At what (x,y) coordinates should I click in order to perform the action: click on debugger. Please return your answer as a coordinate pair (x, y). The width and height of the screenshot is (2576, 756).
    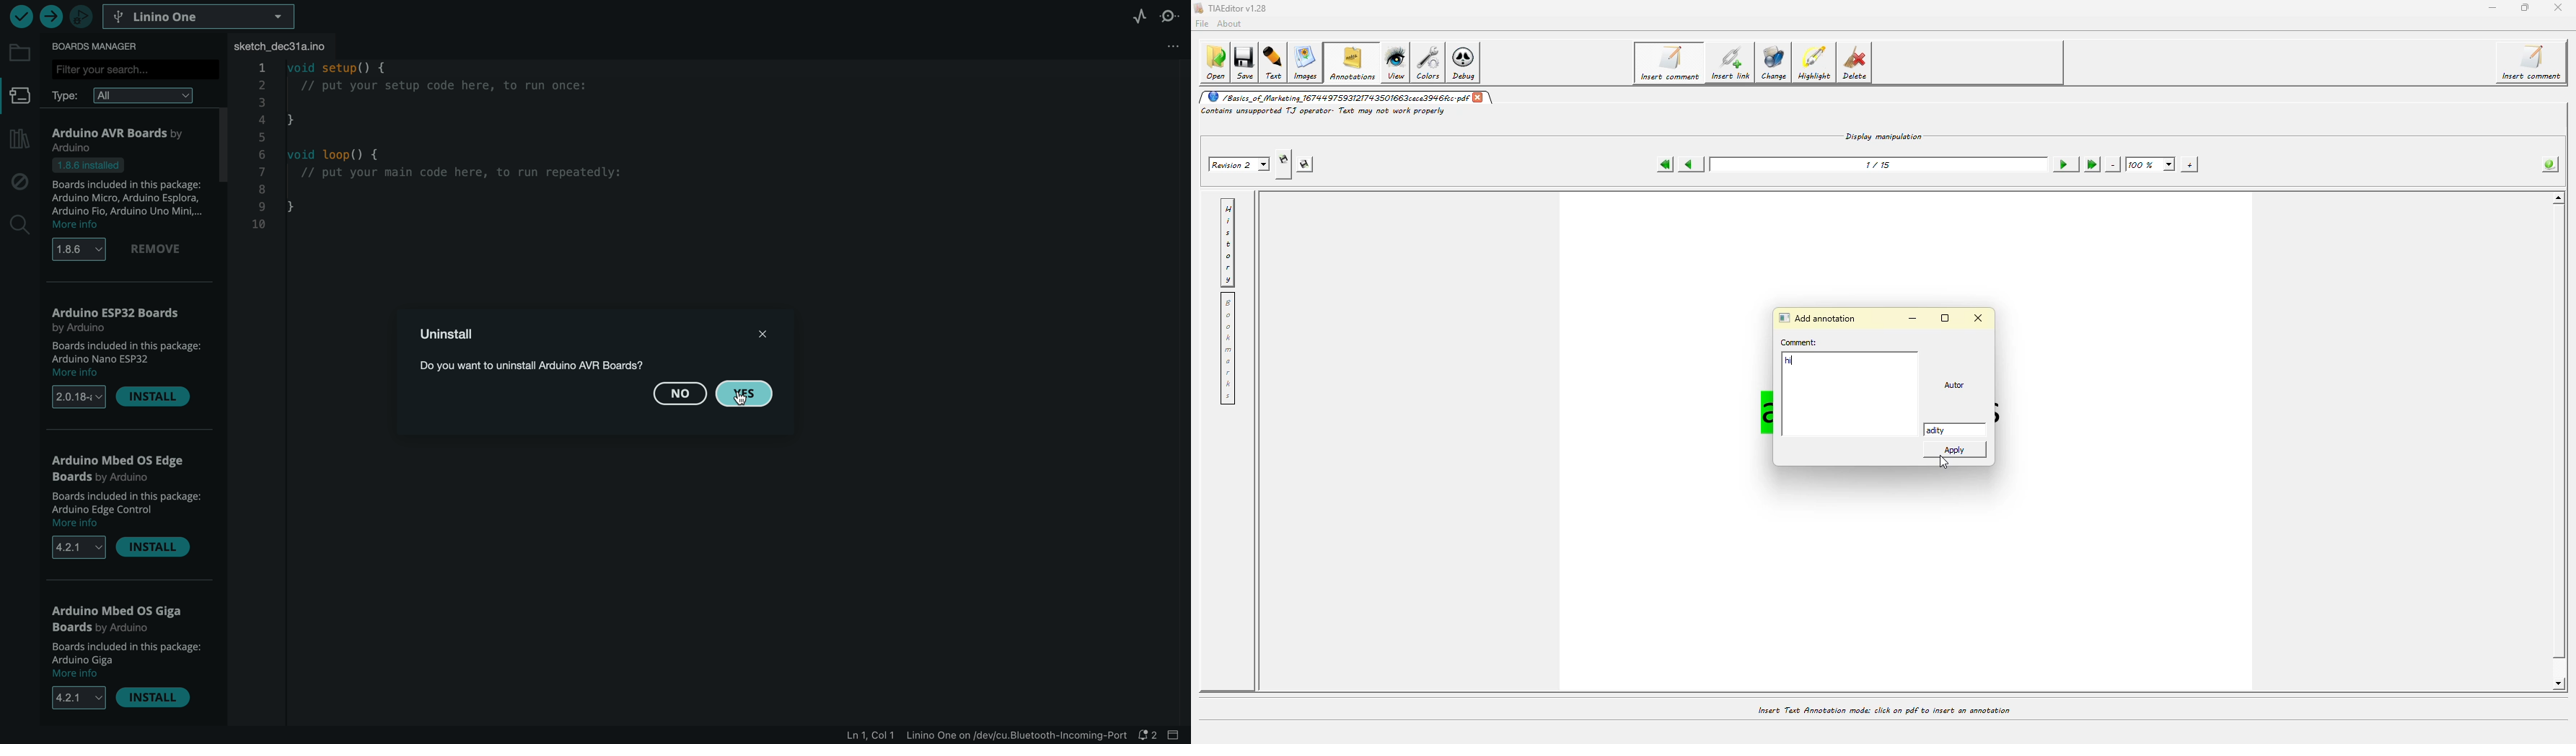
    Looking at the image, I should click on (81, 17).